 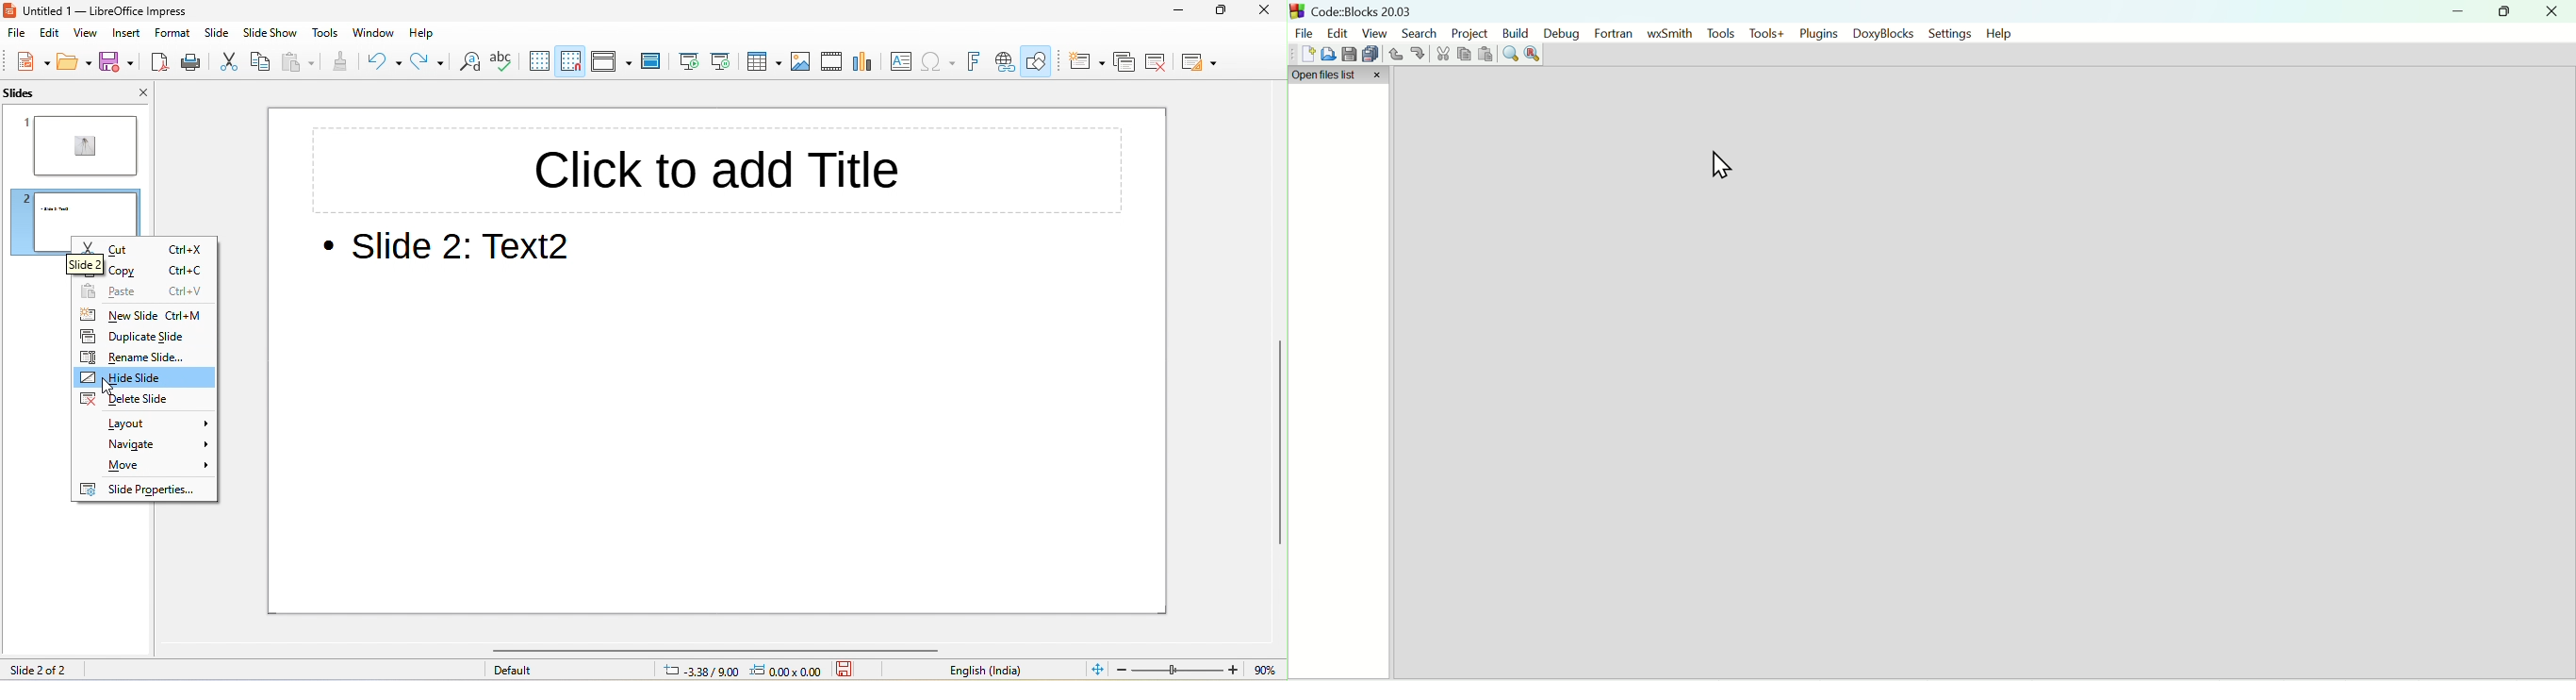 I want to click on slide 2, so click(x=74, y=208).